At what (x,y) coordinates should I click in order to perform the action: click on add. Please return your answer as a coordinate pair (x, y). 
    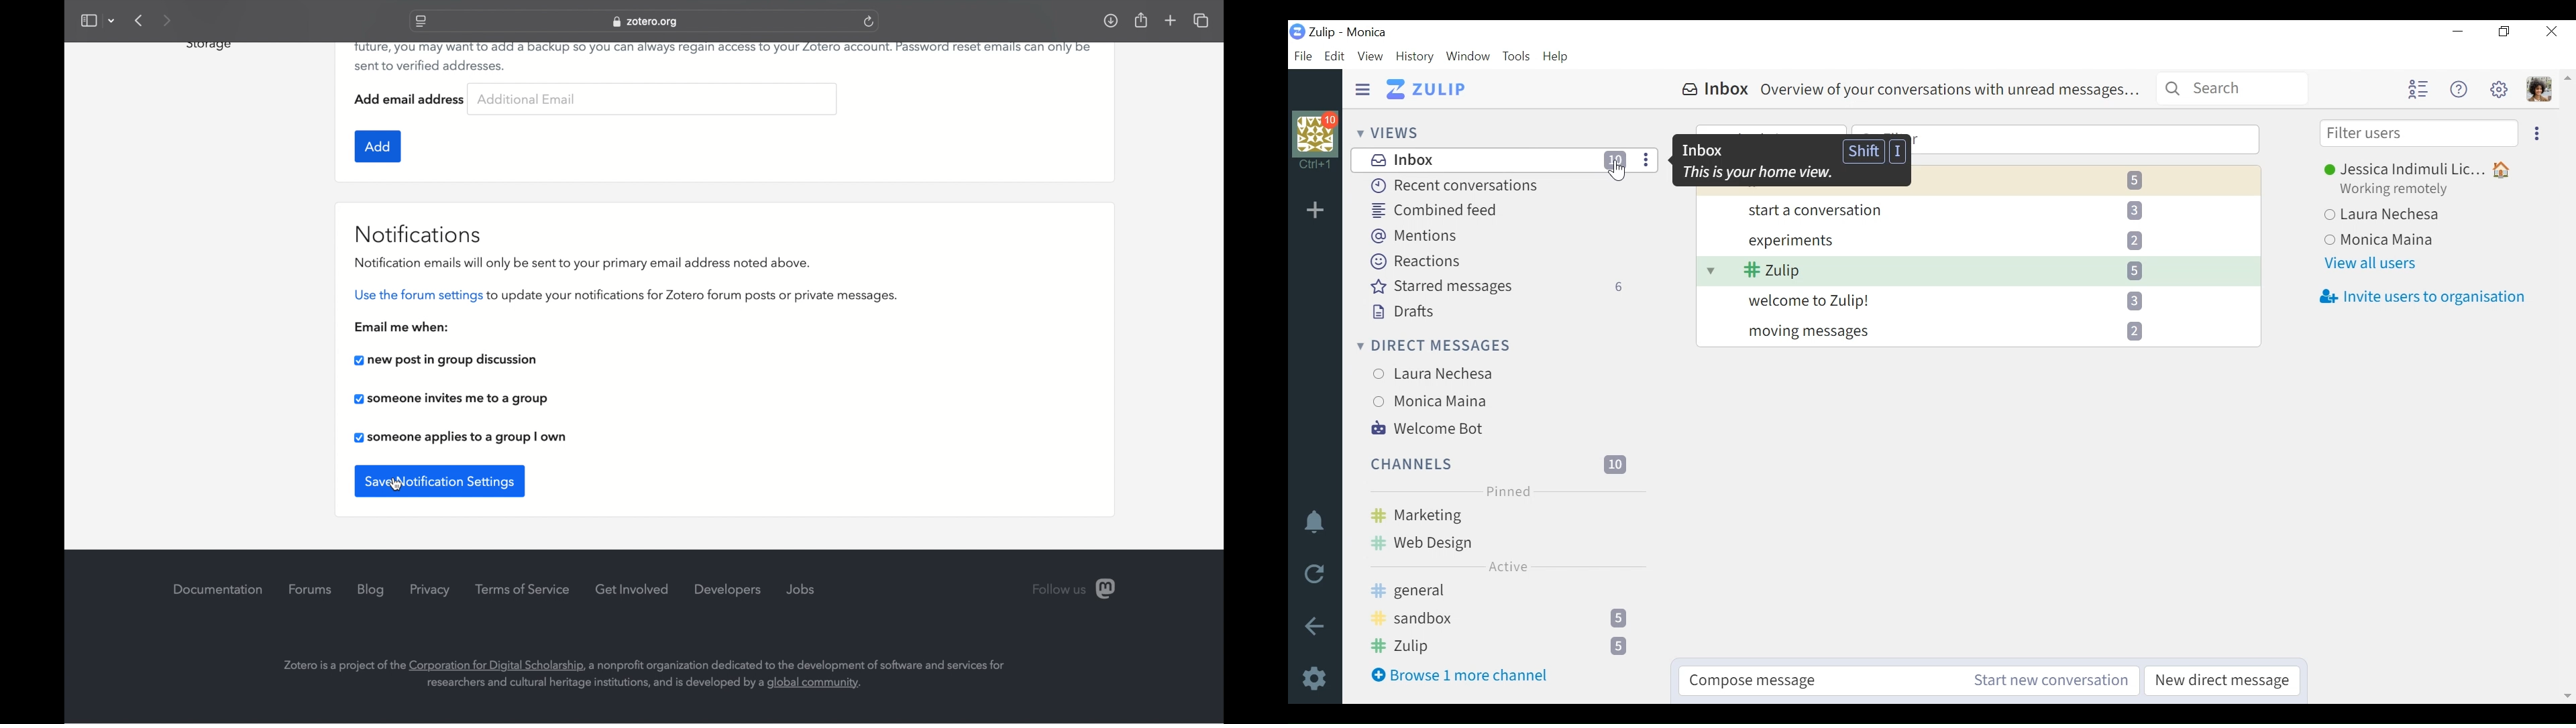
    Looking at the image, I should click on (378, 145).